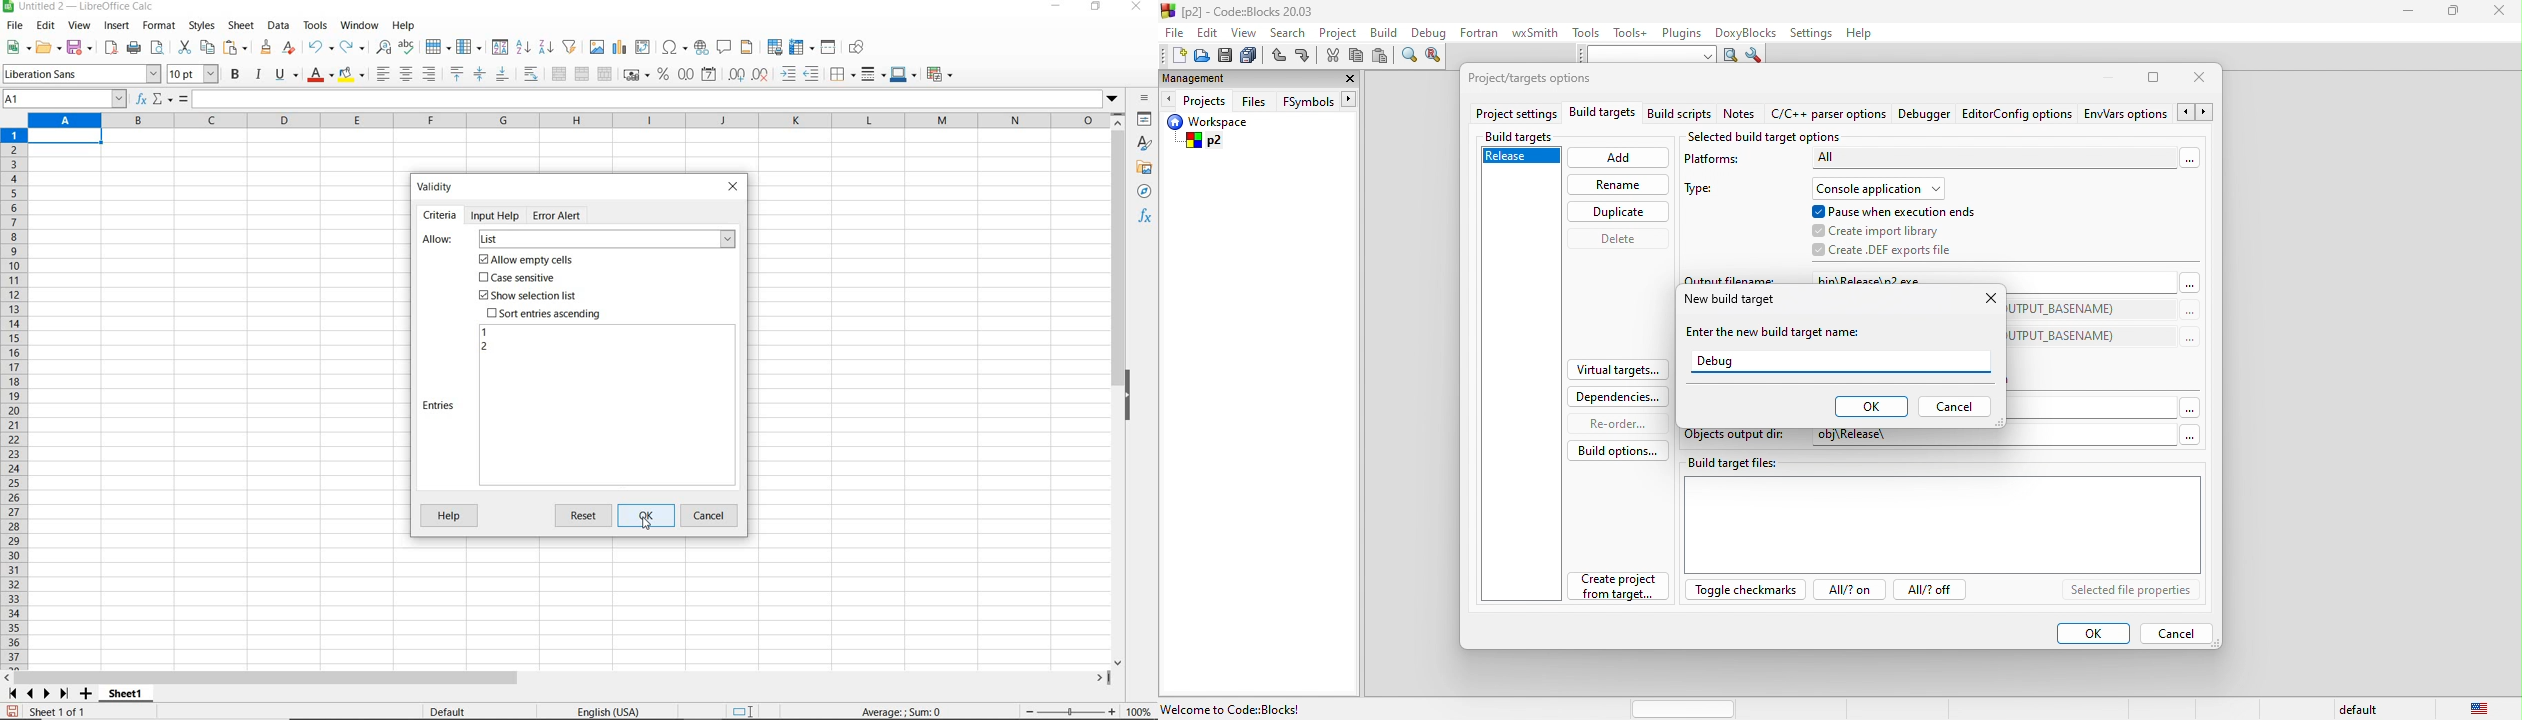 This screenshot has height=728, width=2548. Describe the element at coordinates (1239, 11) in the screenshot. I see `[p2] - Code=Blocks 20.03` at that location.